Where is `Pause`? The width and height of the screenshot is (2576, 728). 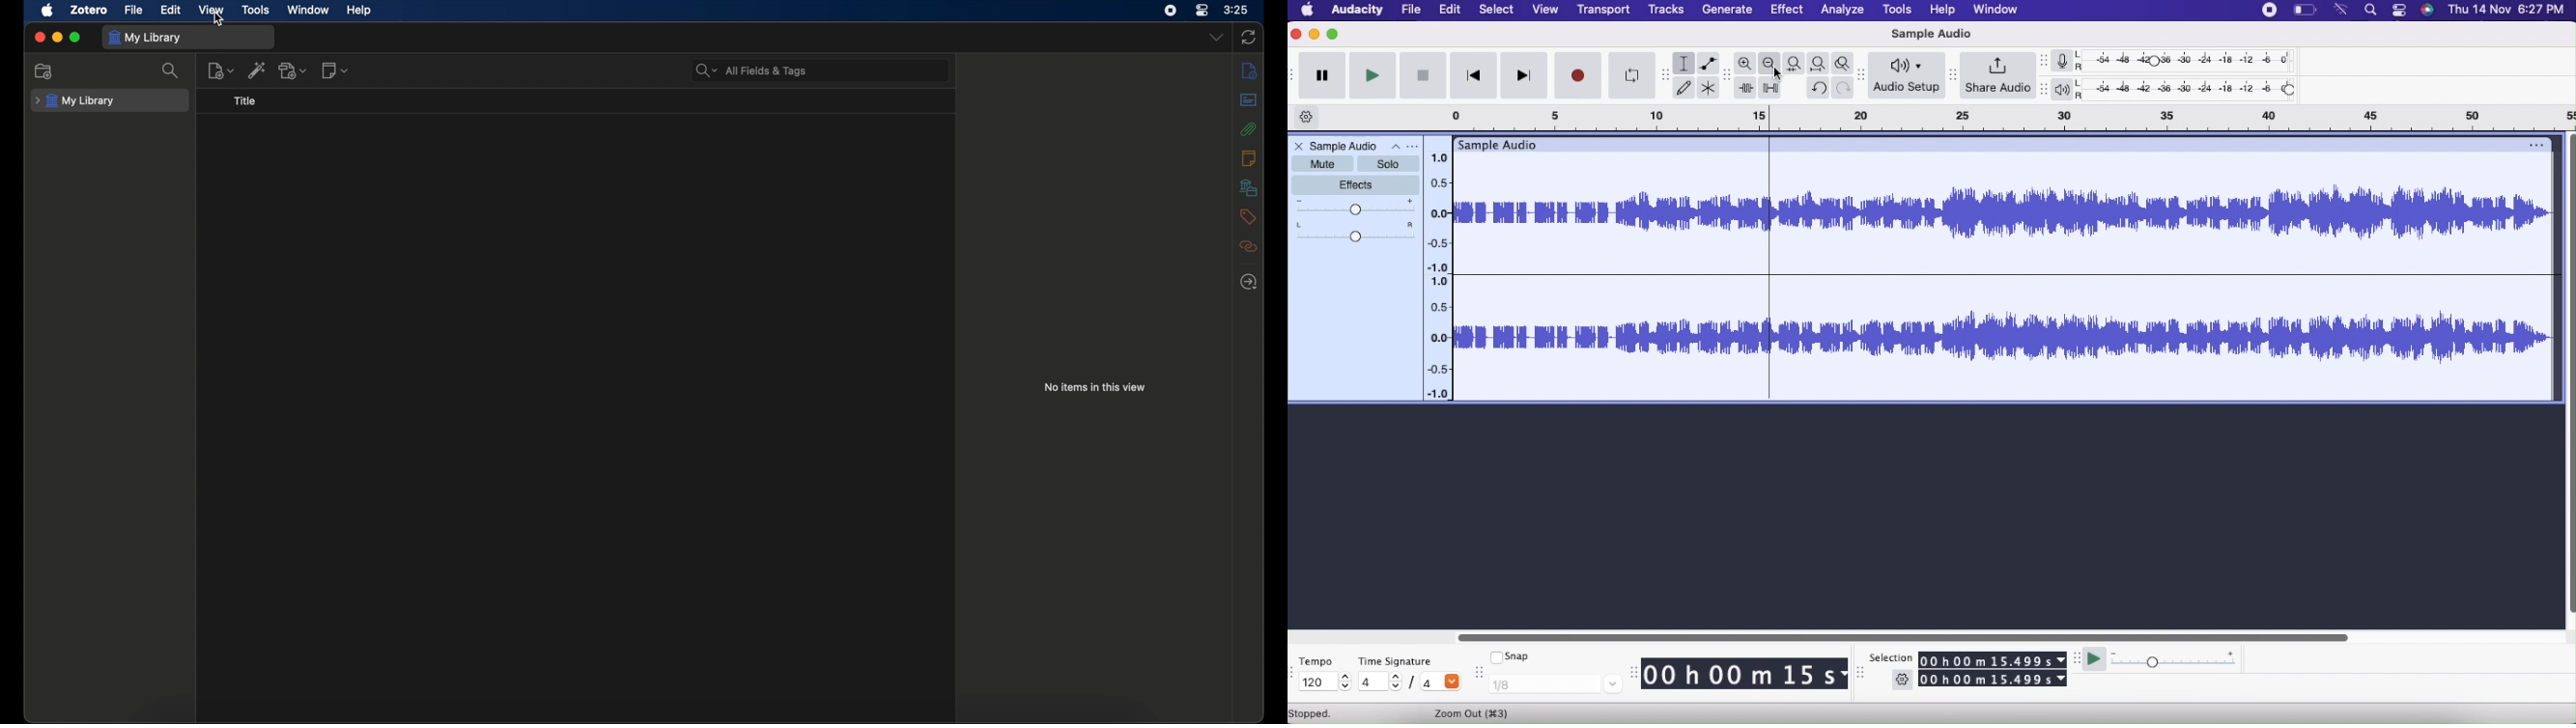 Pause is located at coordinates (1322, 76).